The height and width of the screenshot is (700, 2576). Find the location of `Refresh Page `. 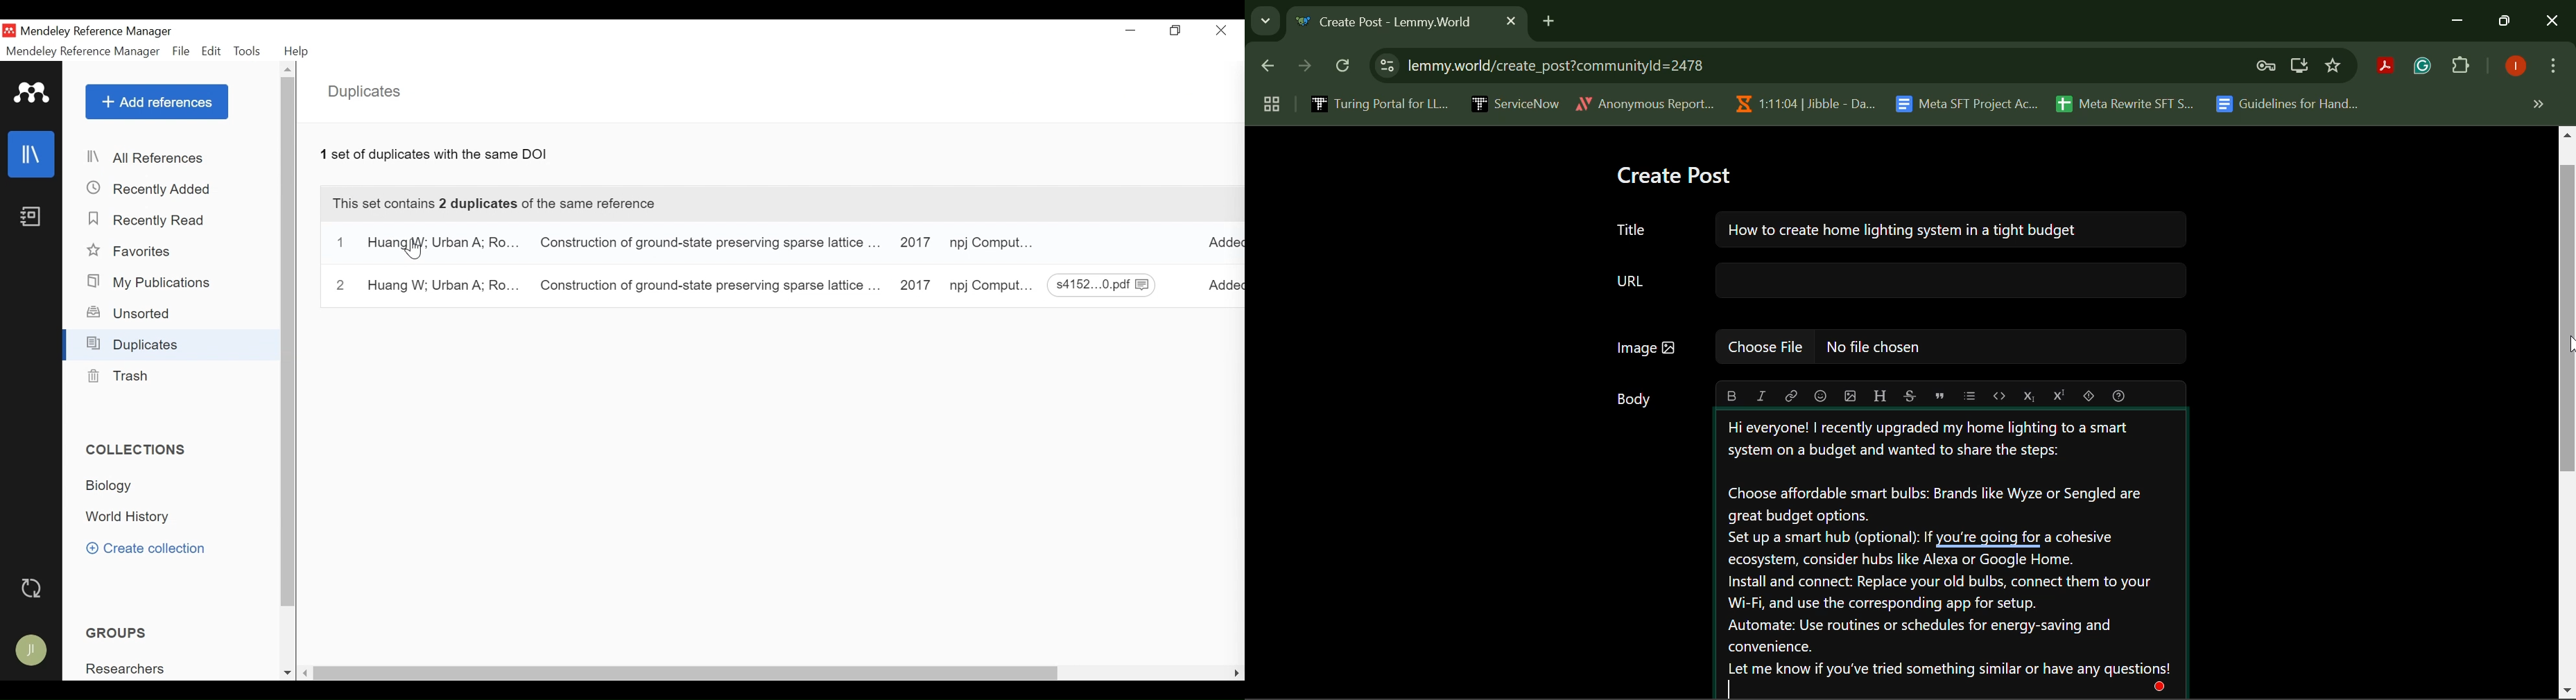

Refresh Page  is located at coordinates (1345, 67).